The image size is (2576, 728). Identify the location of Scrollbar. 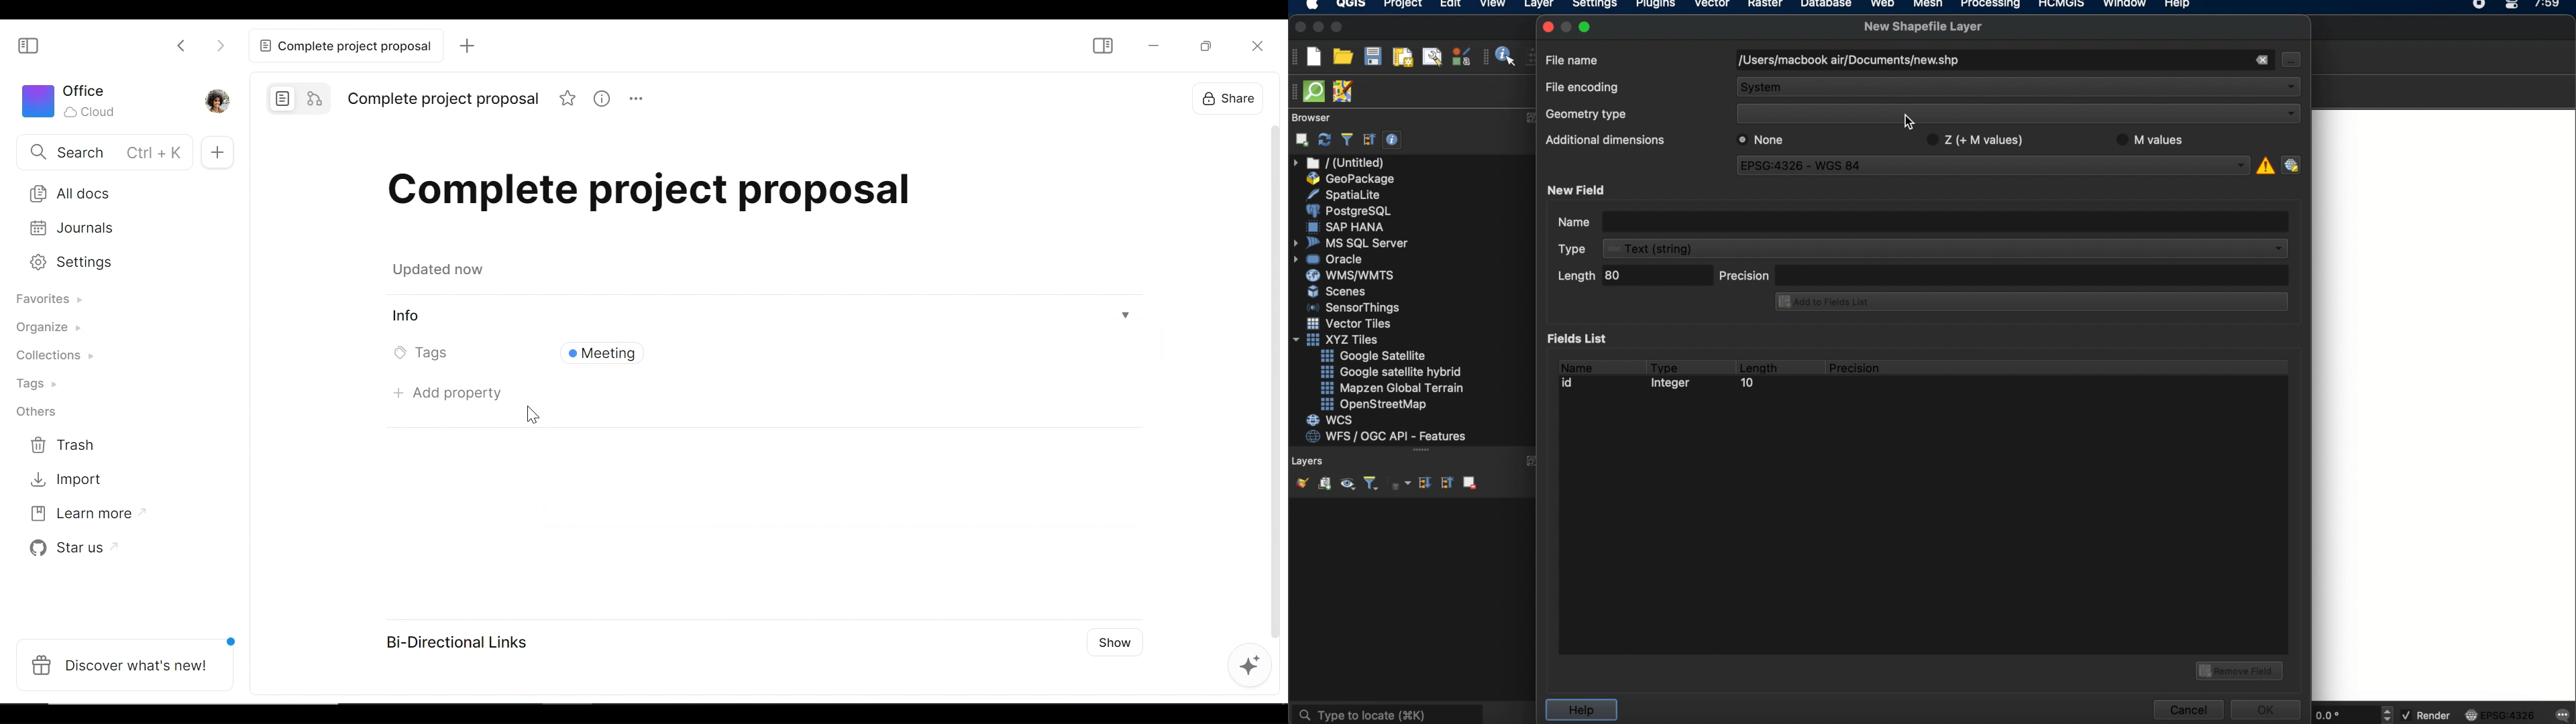
(1272, 379).